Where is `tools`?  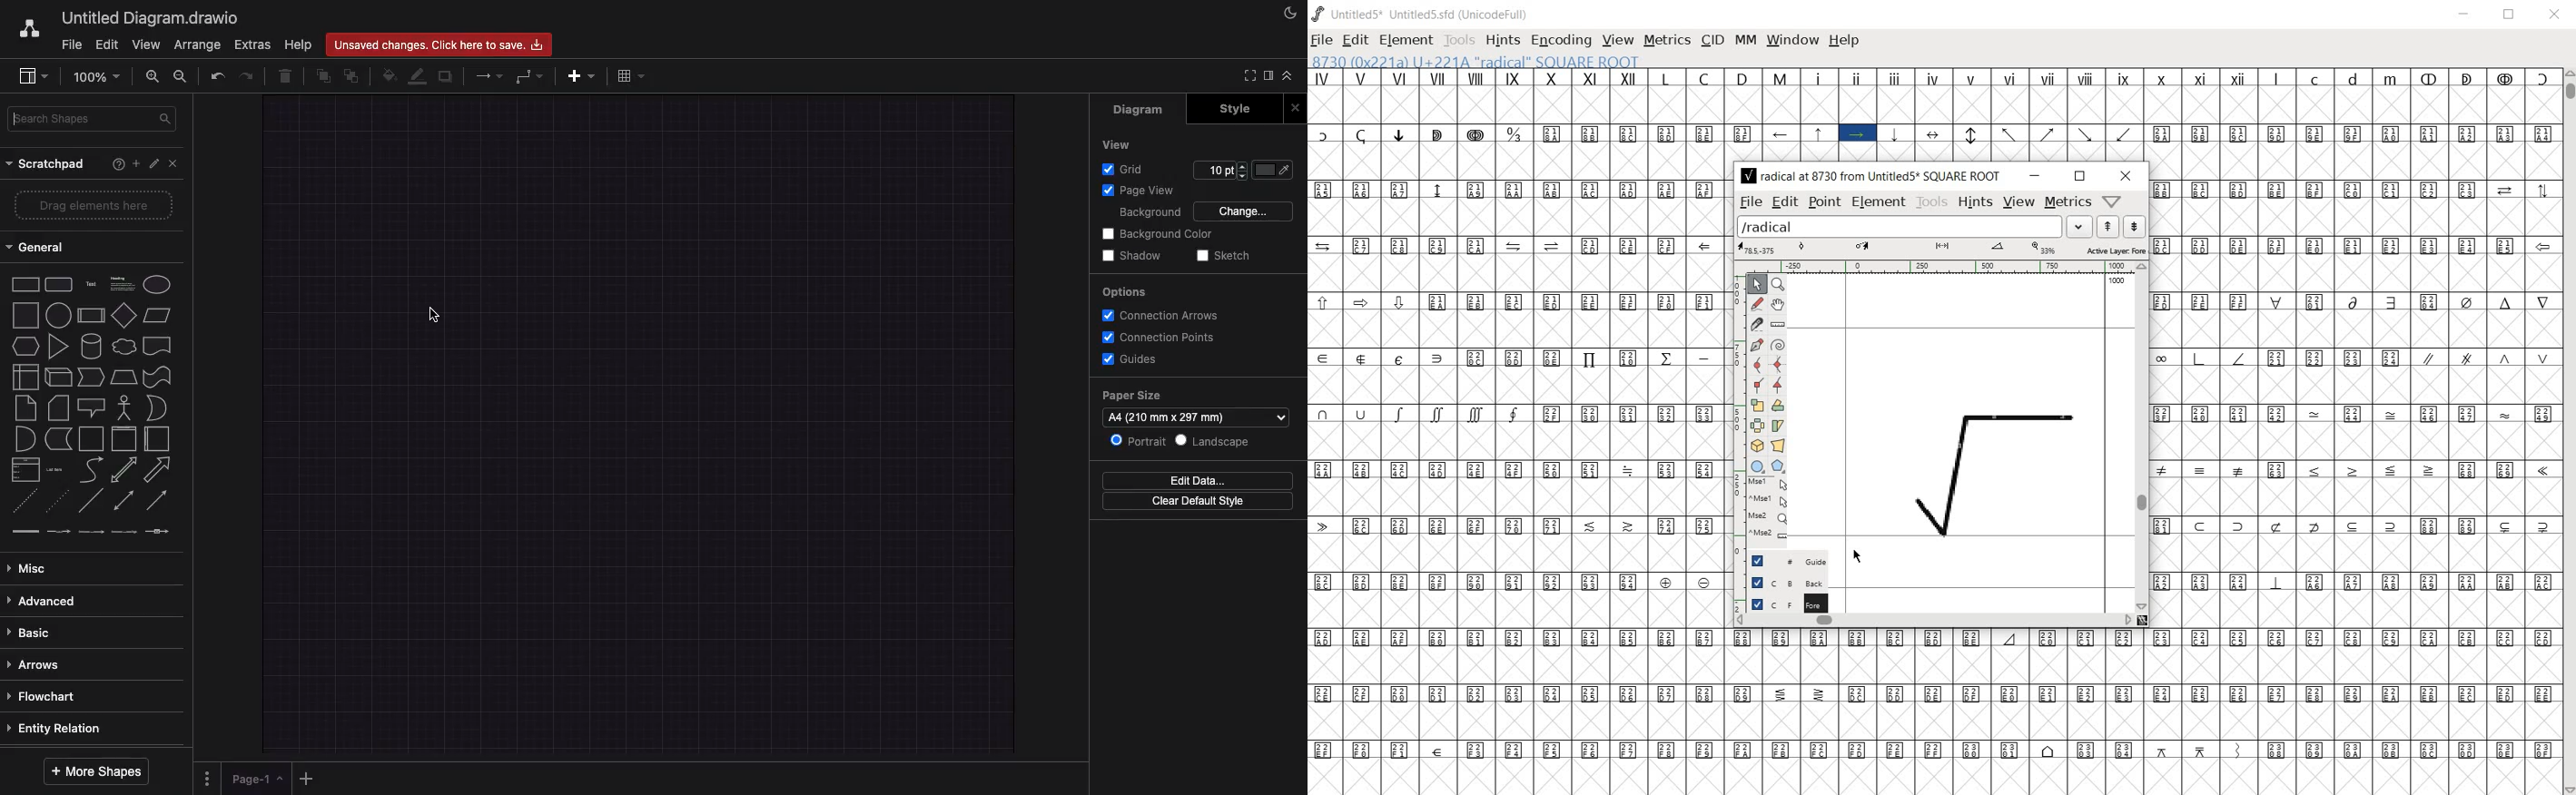 tools is located at coordinates (1930, 201).